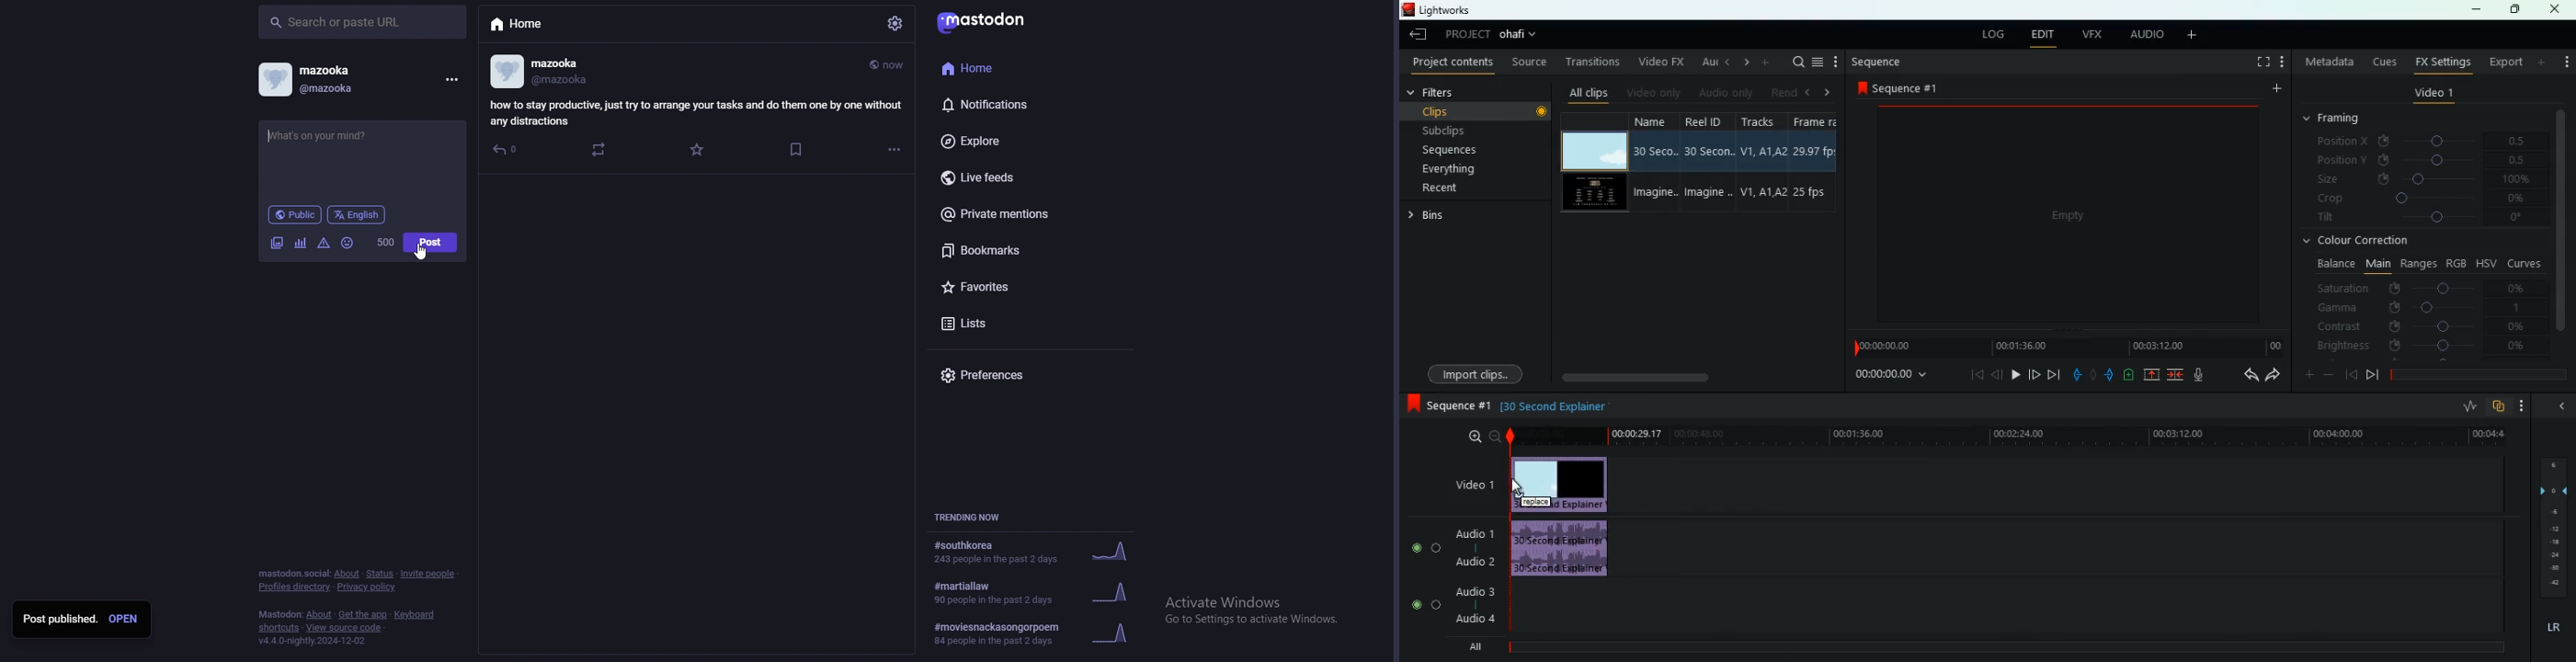  Describe the element at coordinates (276, 79) in the screenshot. I see `profile picture` at that location.